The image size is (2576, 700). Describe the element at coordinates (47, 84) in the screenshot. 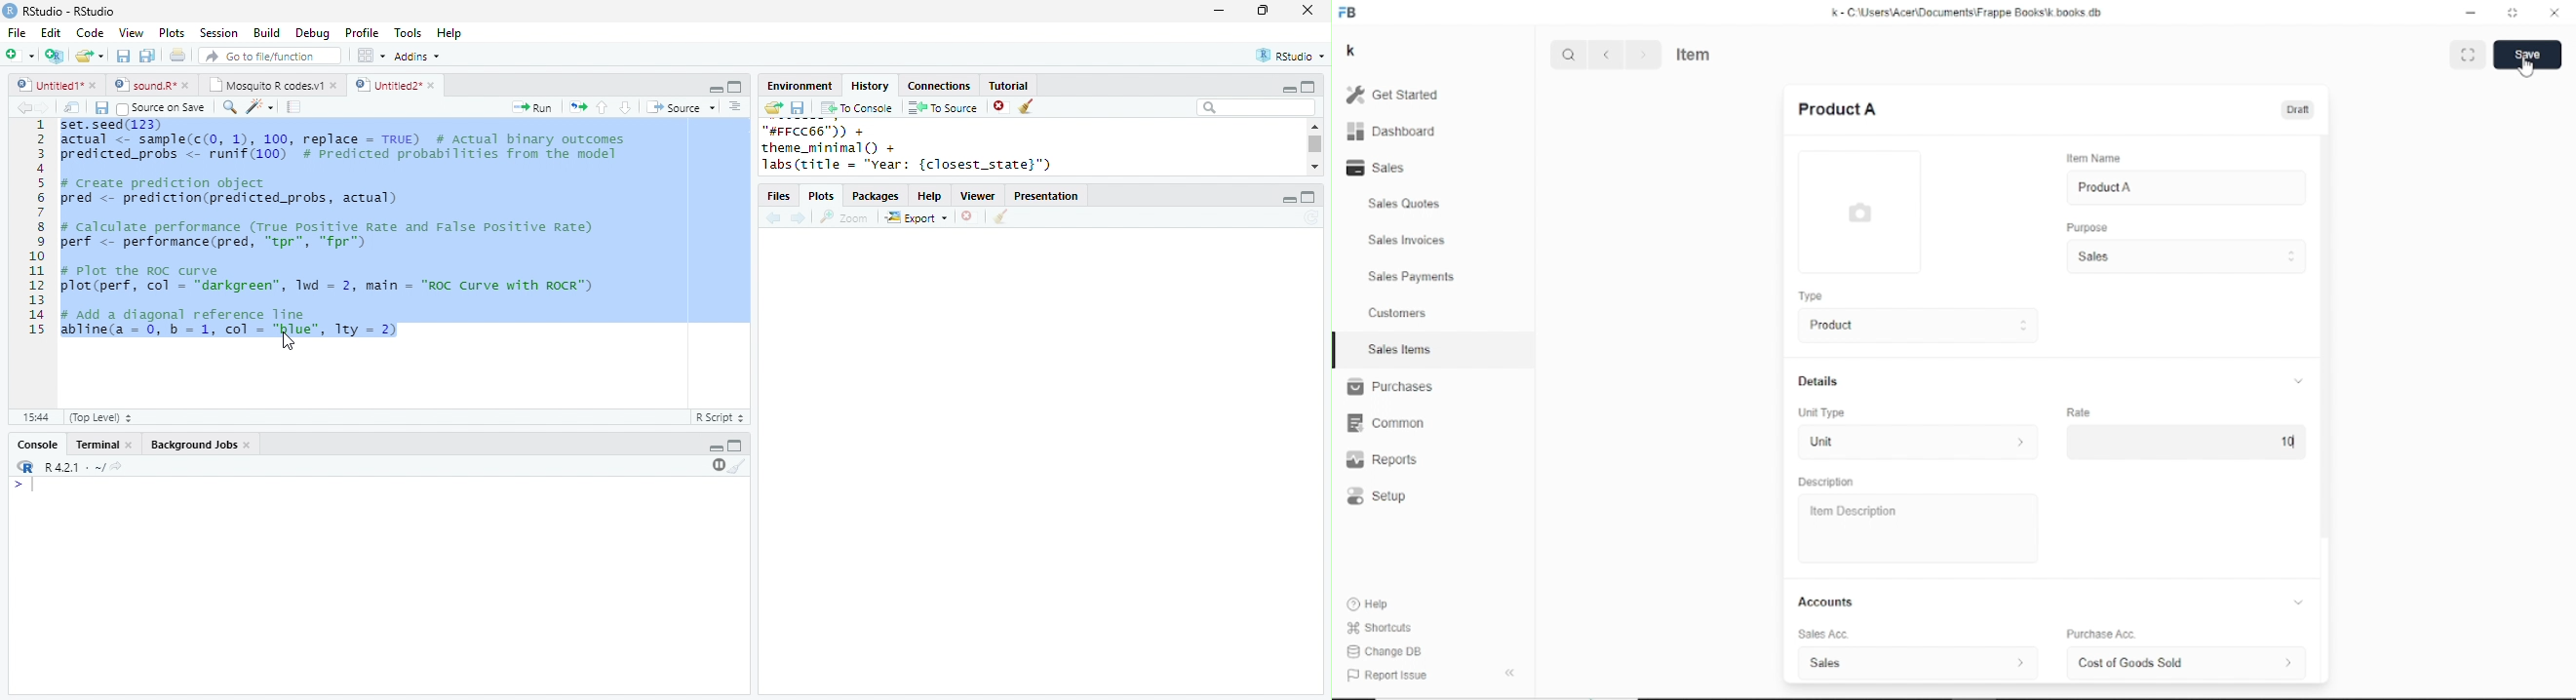

I see `Untitled 1` at that location.